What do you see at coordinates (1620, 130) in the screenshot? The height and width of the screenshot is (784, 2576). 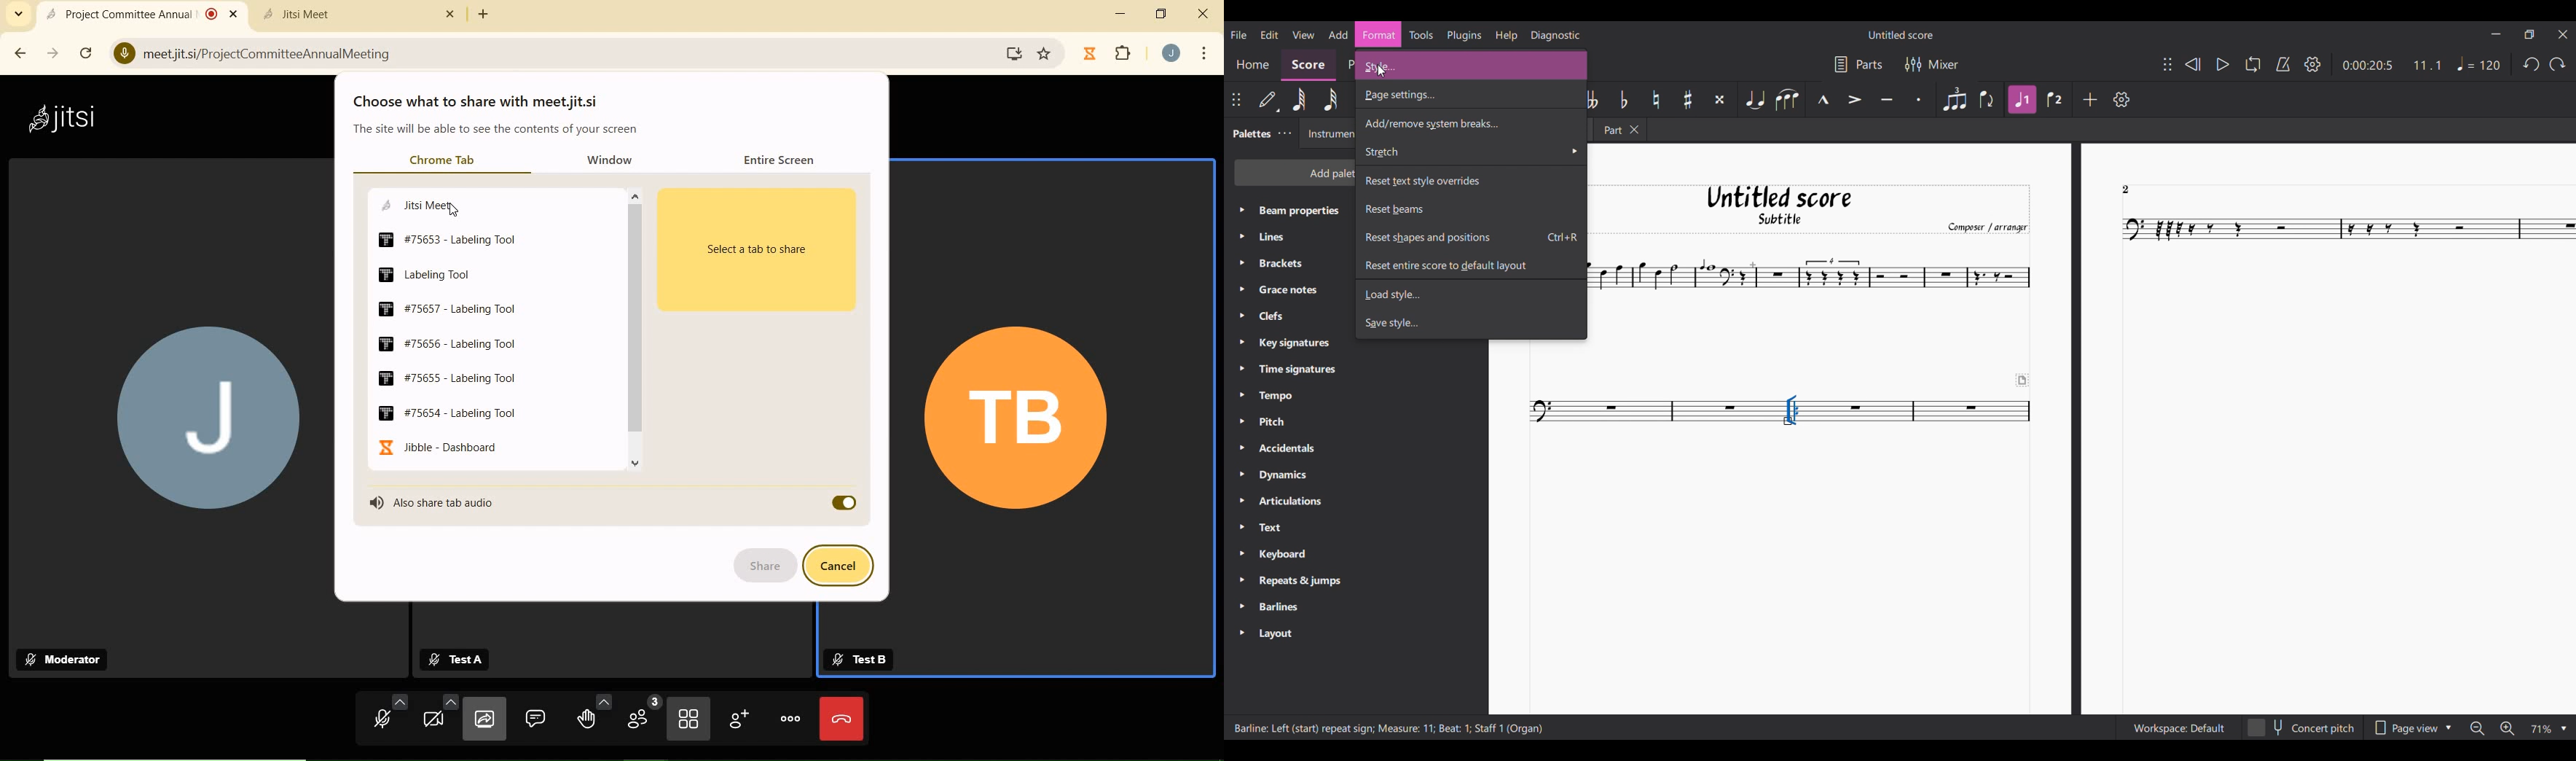 I see `Other tab` at bounding box center [1620, 130].